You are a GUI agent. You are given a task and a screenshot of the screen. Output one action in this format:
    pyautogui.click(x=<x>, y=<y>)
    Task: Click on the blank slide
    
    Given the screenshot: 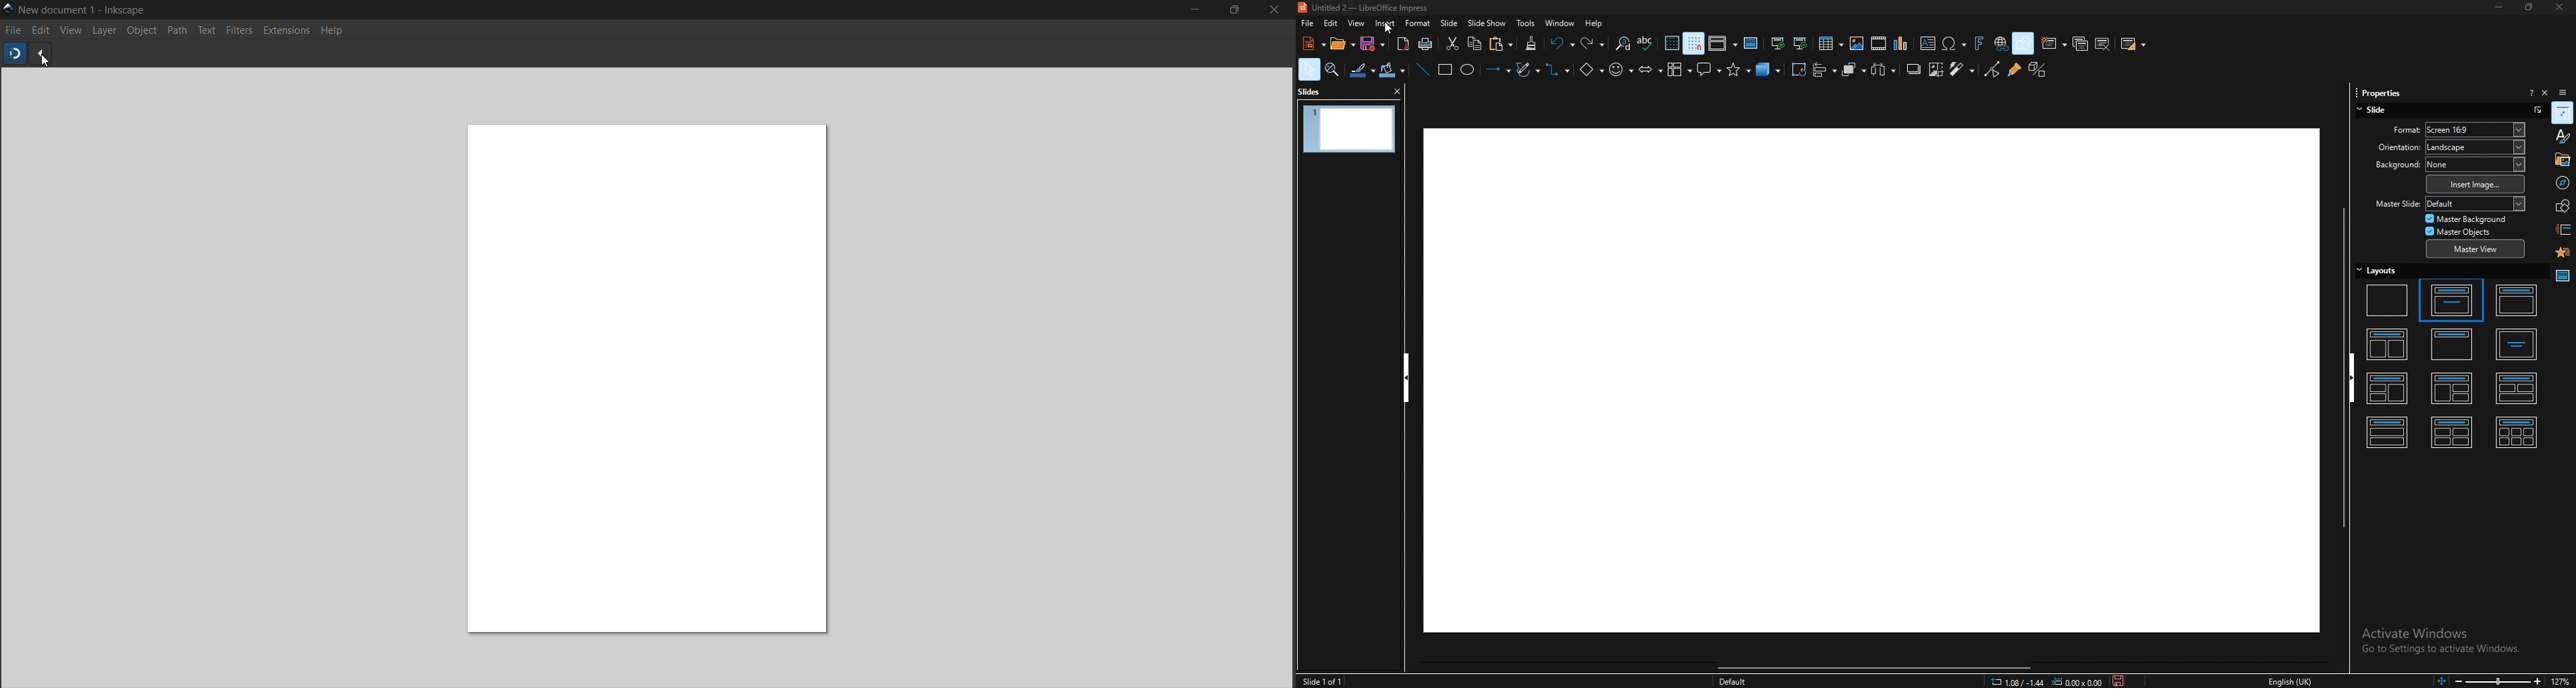 What is the action you would take?
    pyautogui.click(x=2388, y=299)
    